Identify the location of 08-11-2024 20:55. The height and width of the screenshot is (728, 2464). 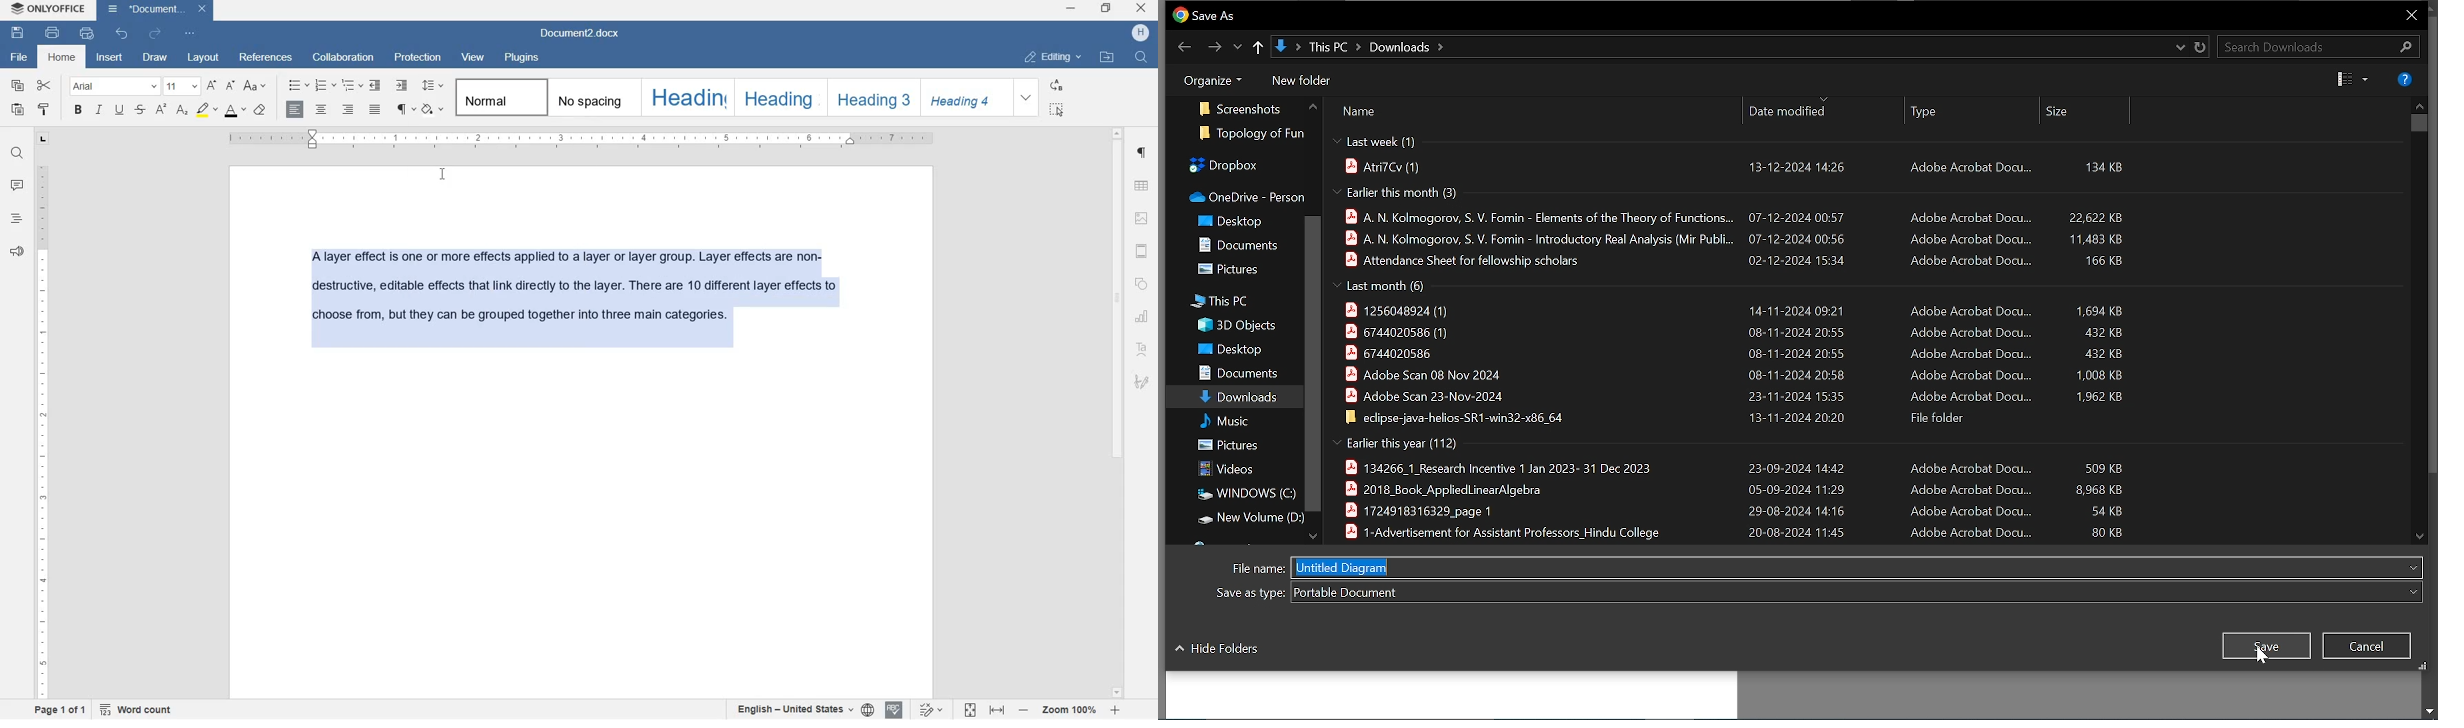
(1791, 354).